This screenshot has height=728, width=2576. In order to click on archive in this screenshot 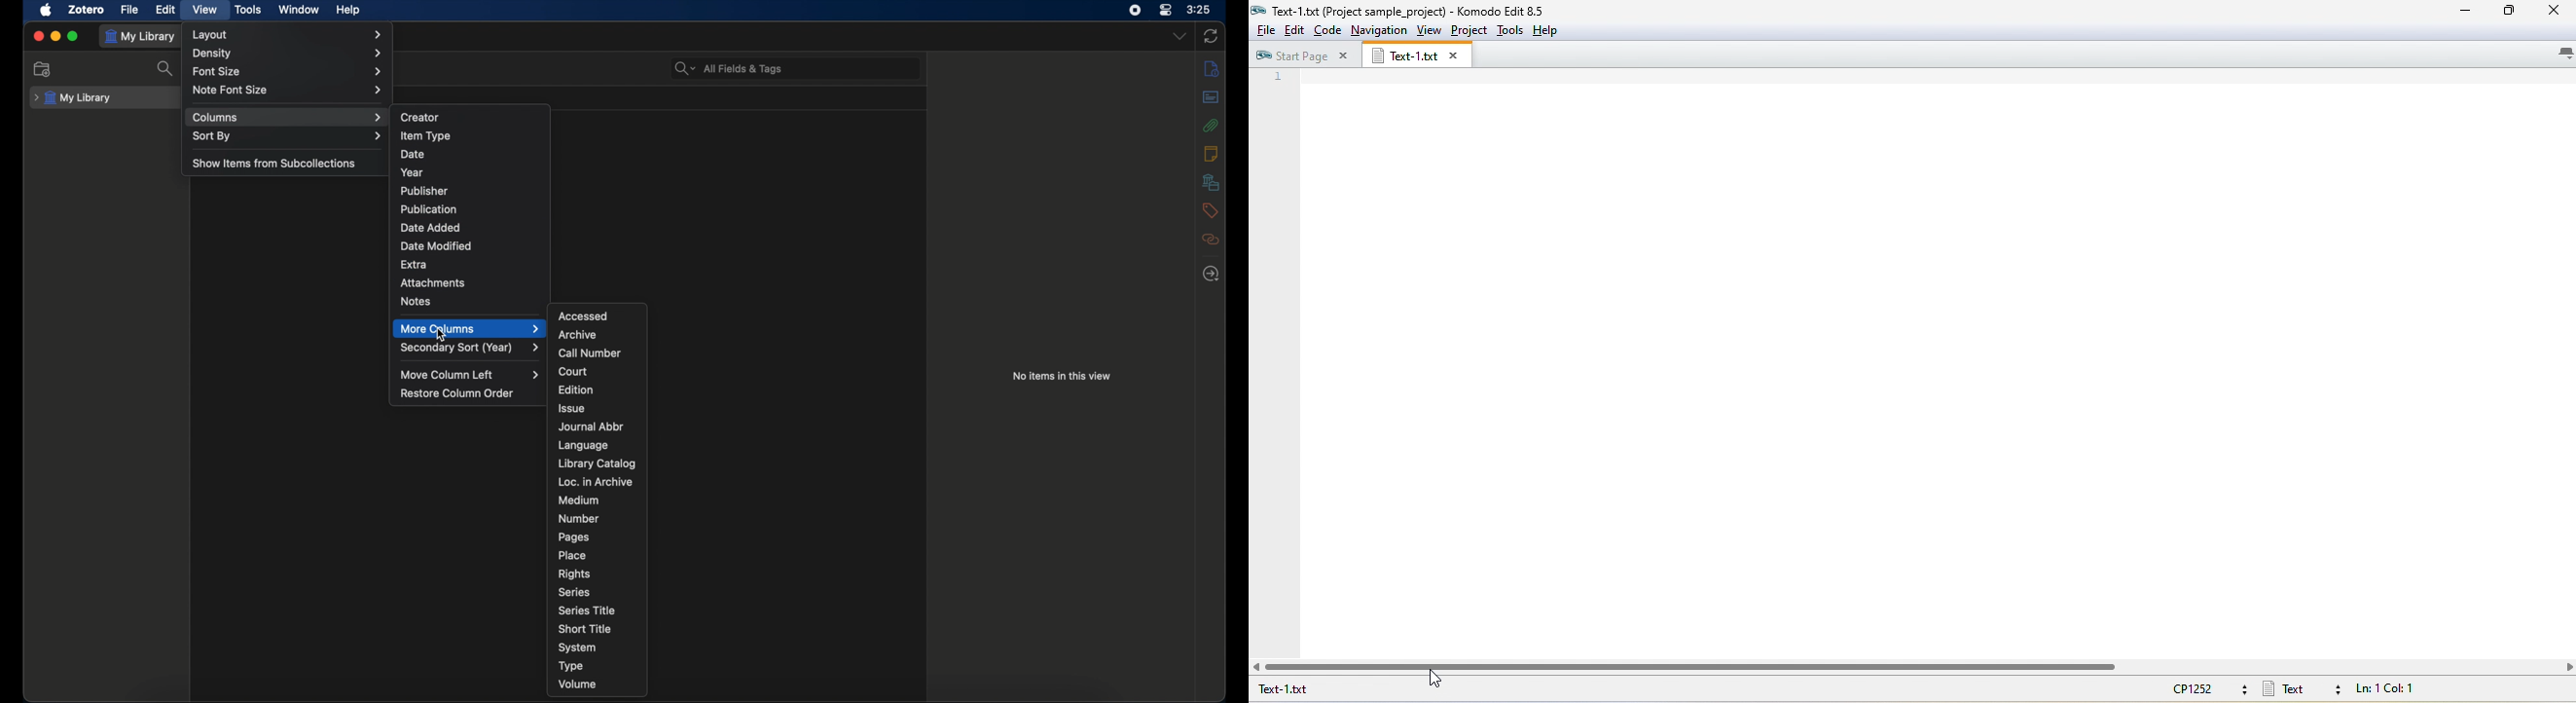, I will do `click(578, 335)`.